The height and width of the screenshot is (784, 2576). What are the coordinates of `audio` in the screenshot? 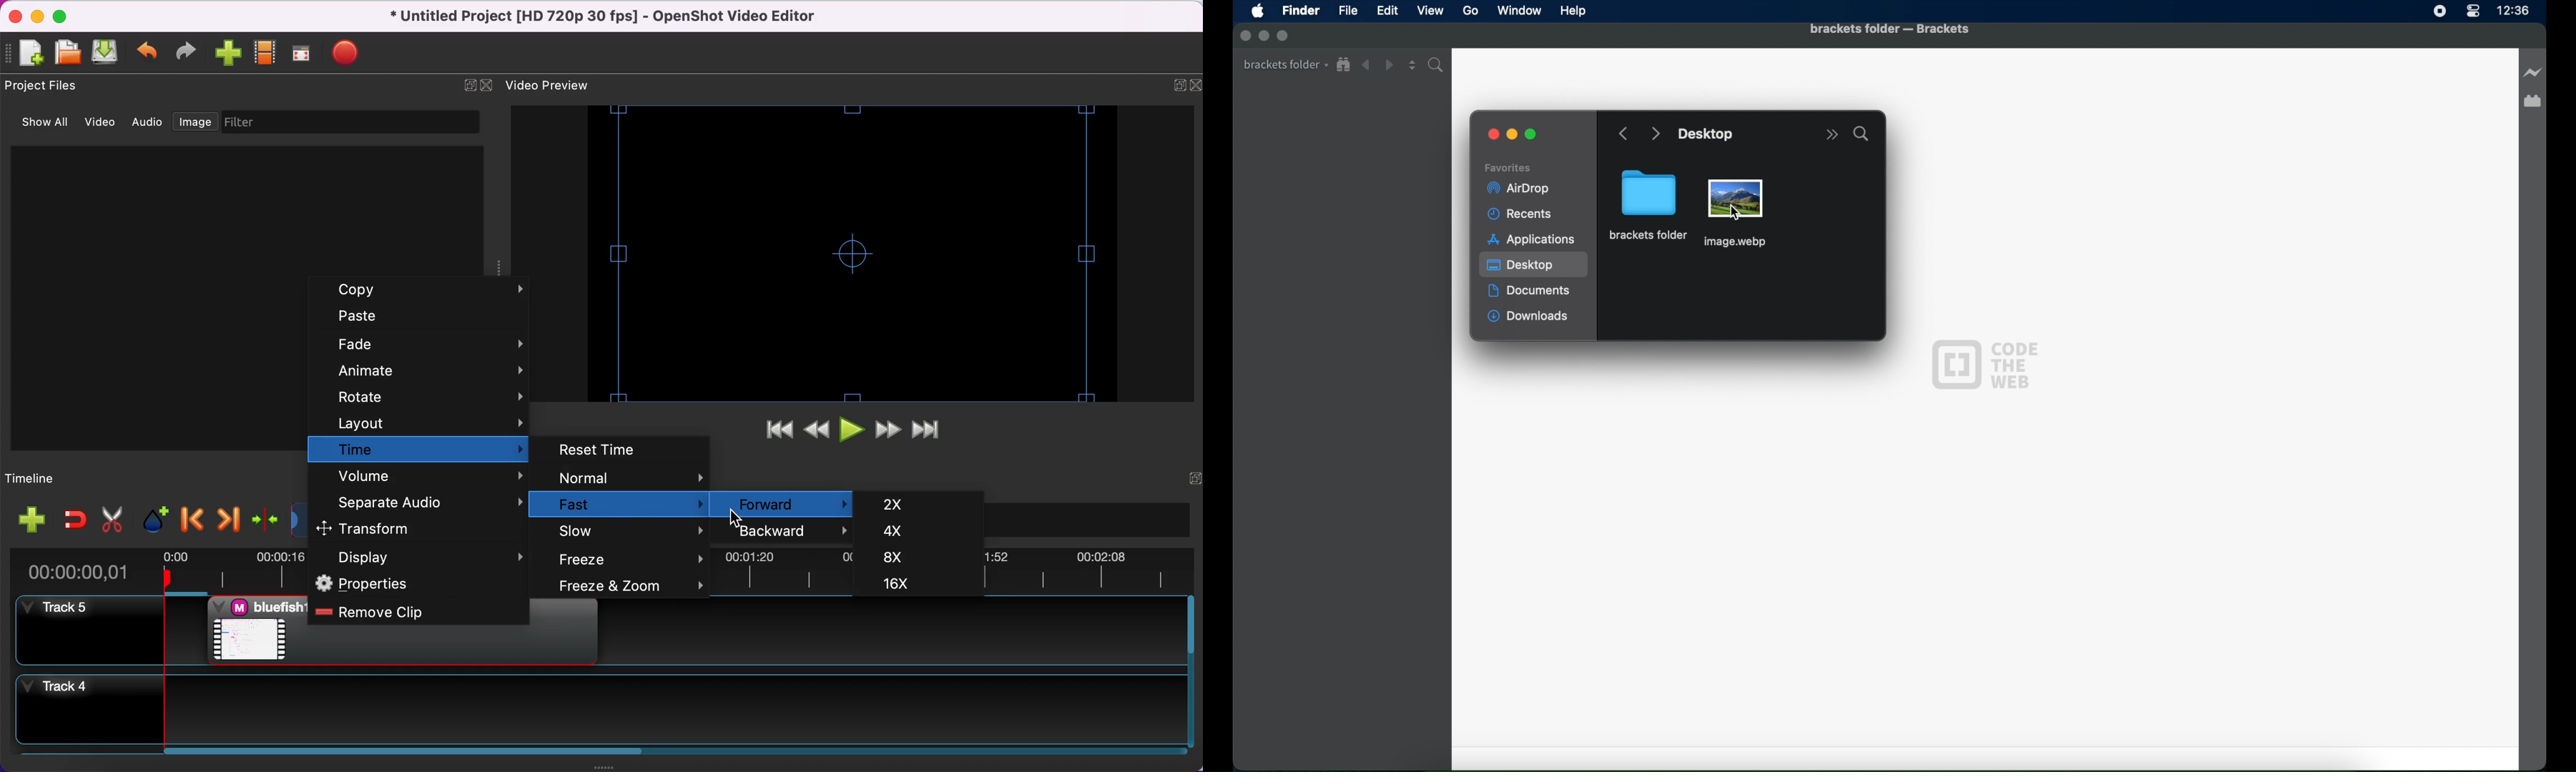 It's located at (148, 124).